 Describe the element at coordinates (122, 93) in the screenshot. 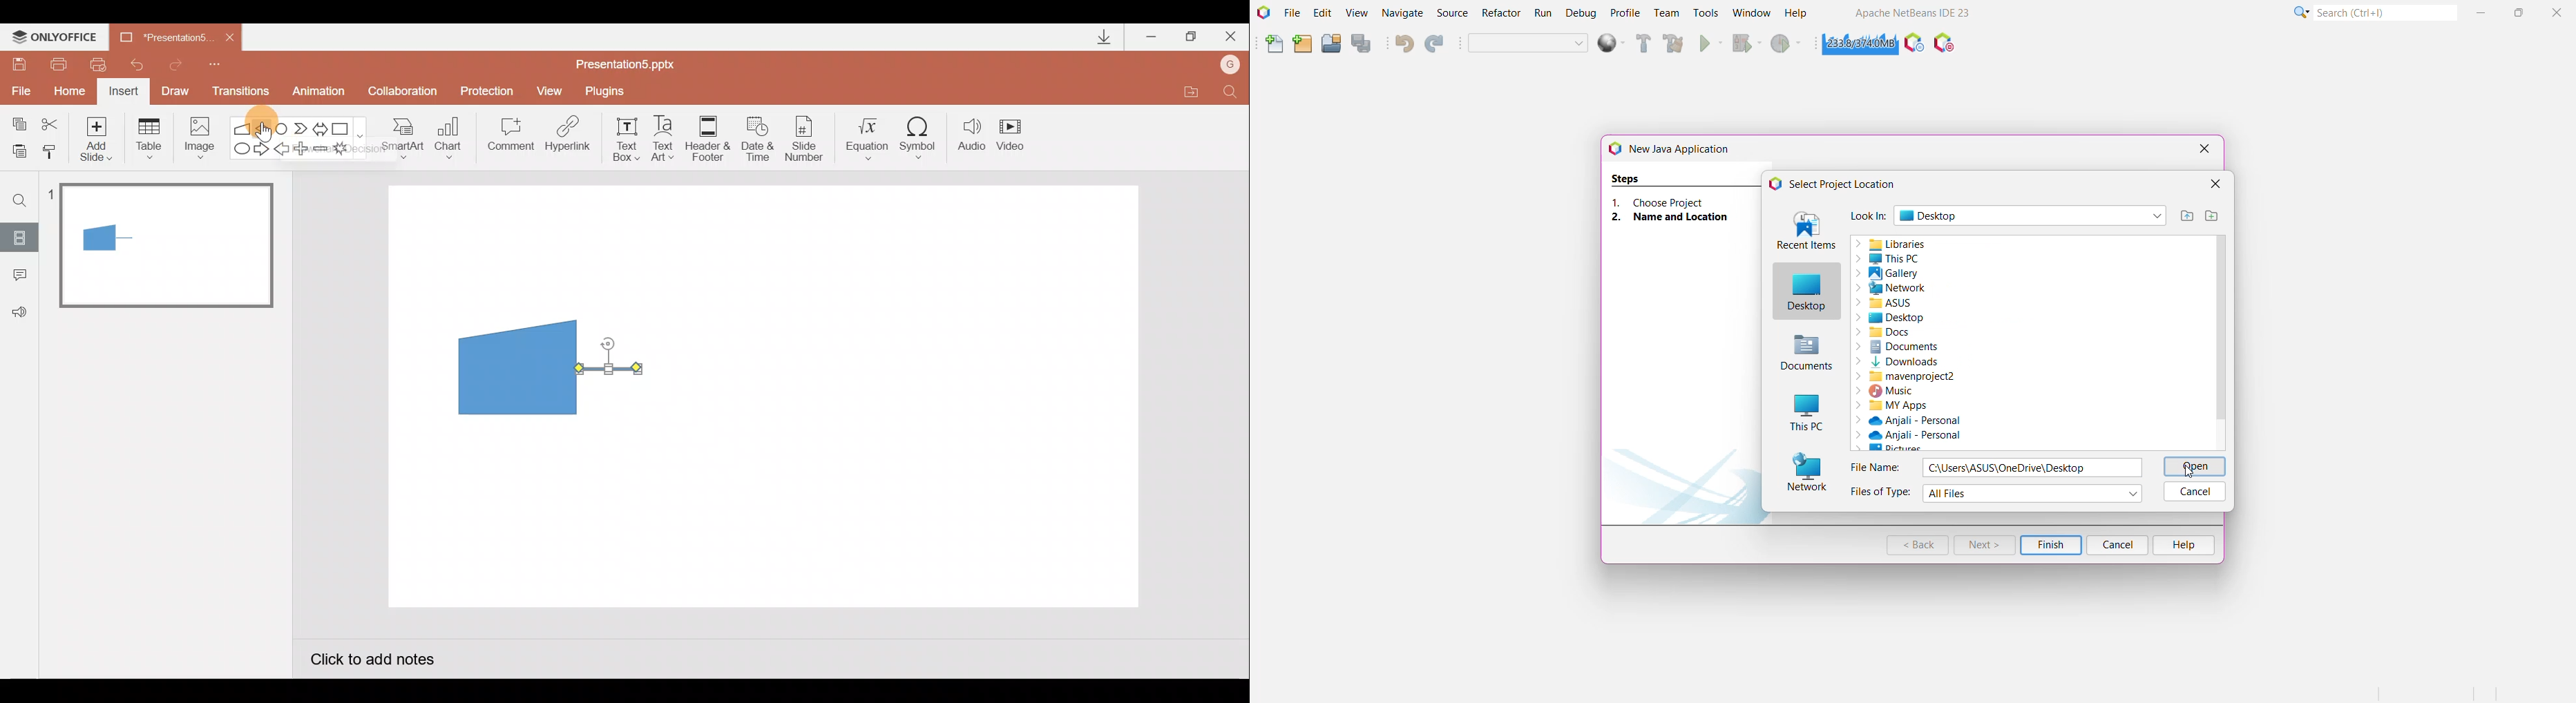

I see `Insert` at that location.